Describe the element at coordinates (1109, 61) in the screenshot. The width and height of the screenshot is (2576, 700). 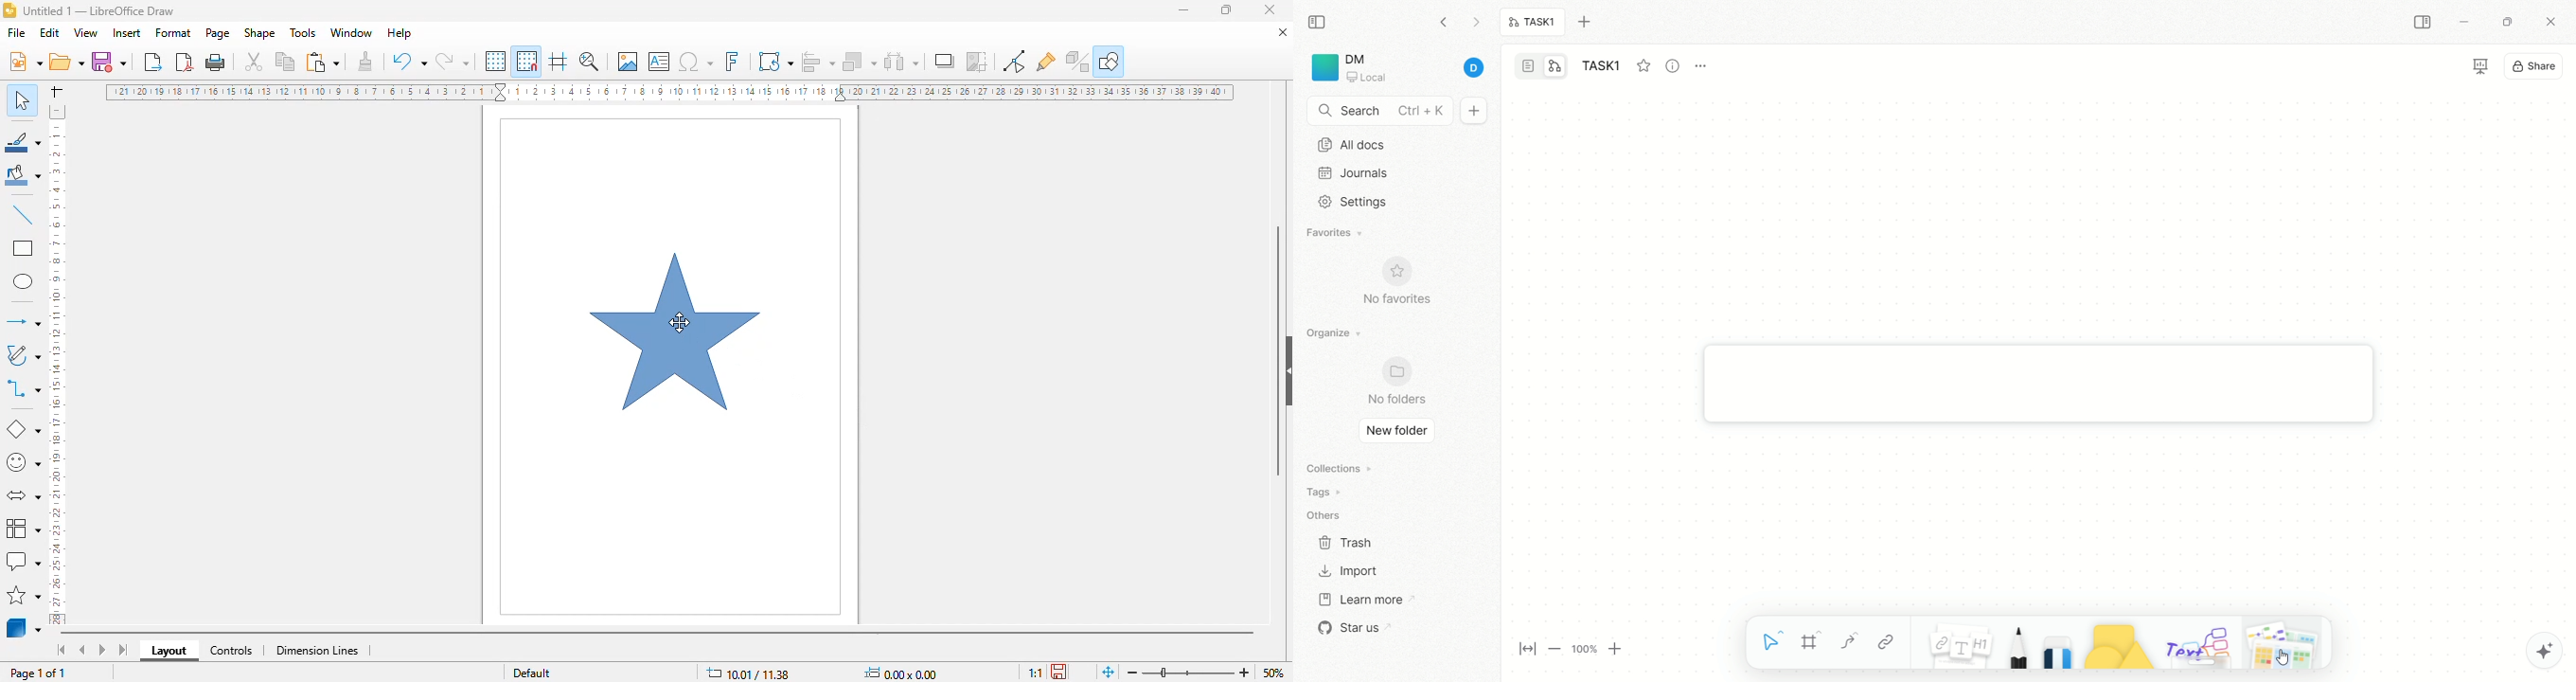
I see `show draw functions` at that location.